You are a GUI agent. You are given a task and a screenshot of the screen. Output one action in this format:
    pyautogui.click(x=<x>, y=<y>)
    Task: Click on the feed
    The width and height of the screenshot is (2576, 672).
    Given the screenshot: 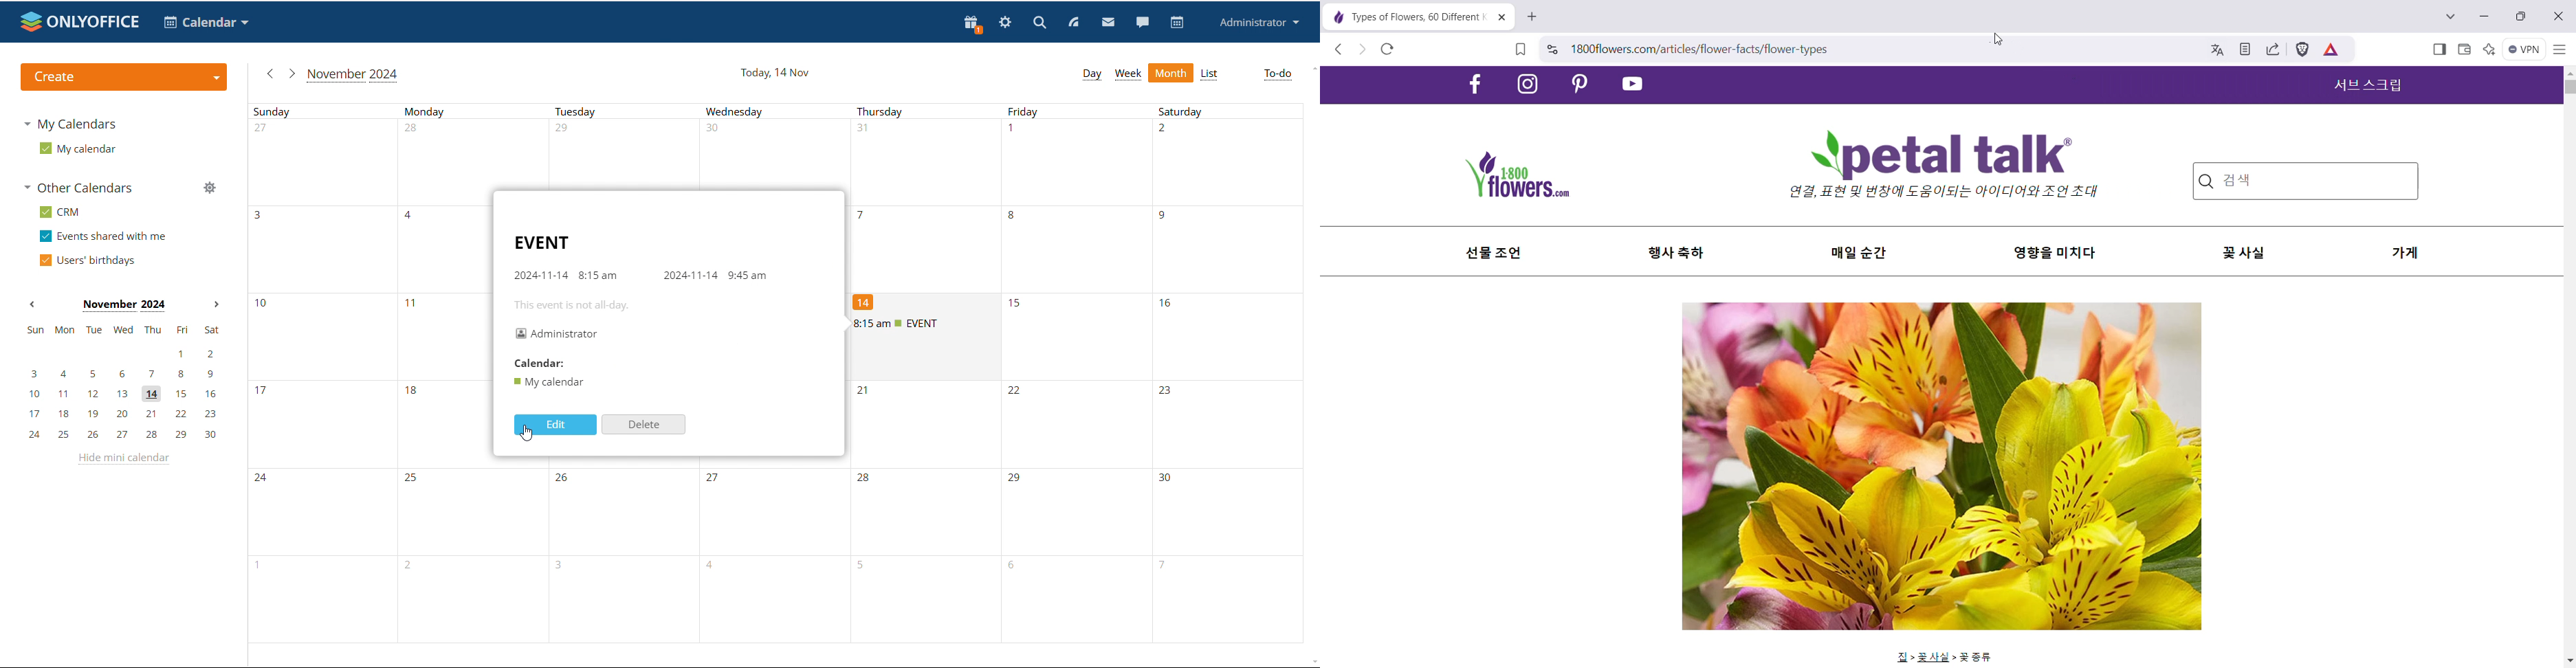 What is the action you would take?
    pyautogui.click(x=1072, y=23)
    